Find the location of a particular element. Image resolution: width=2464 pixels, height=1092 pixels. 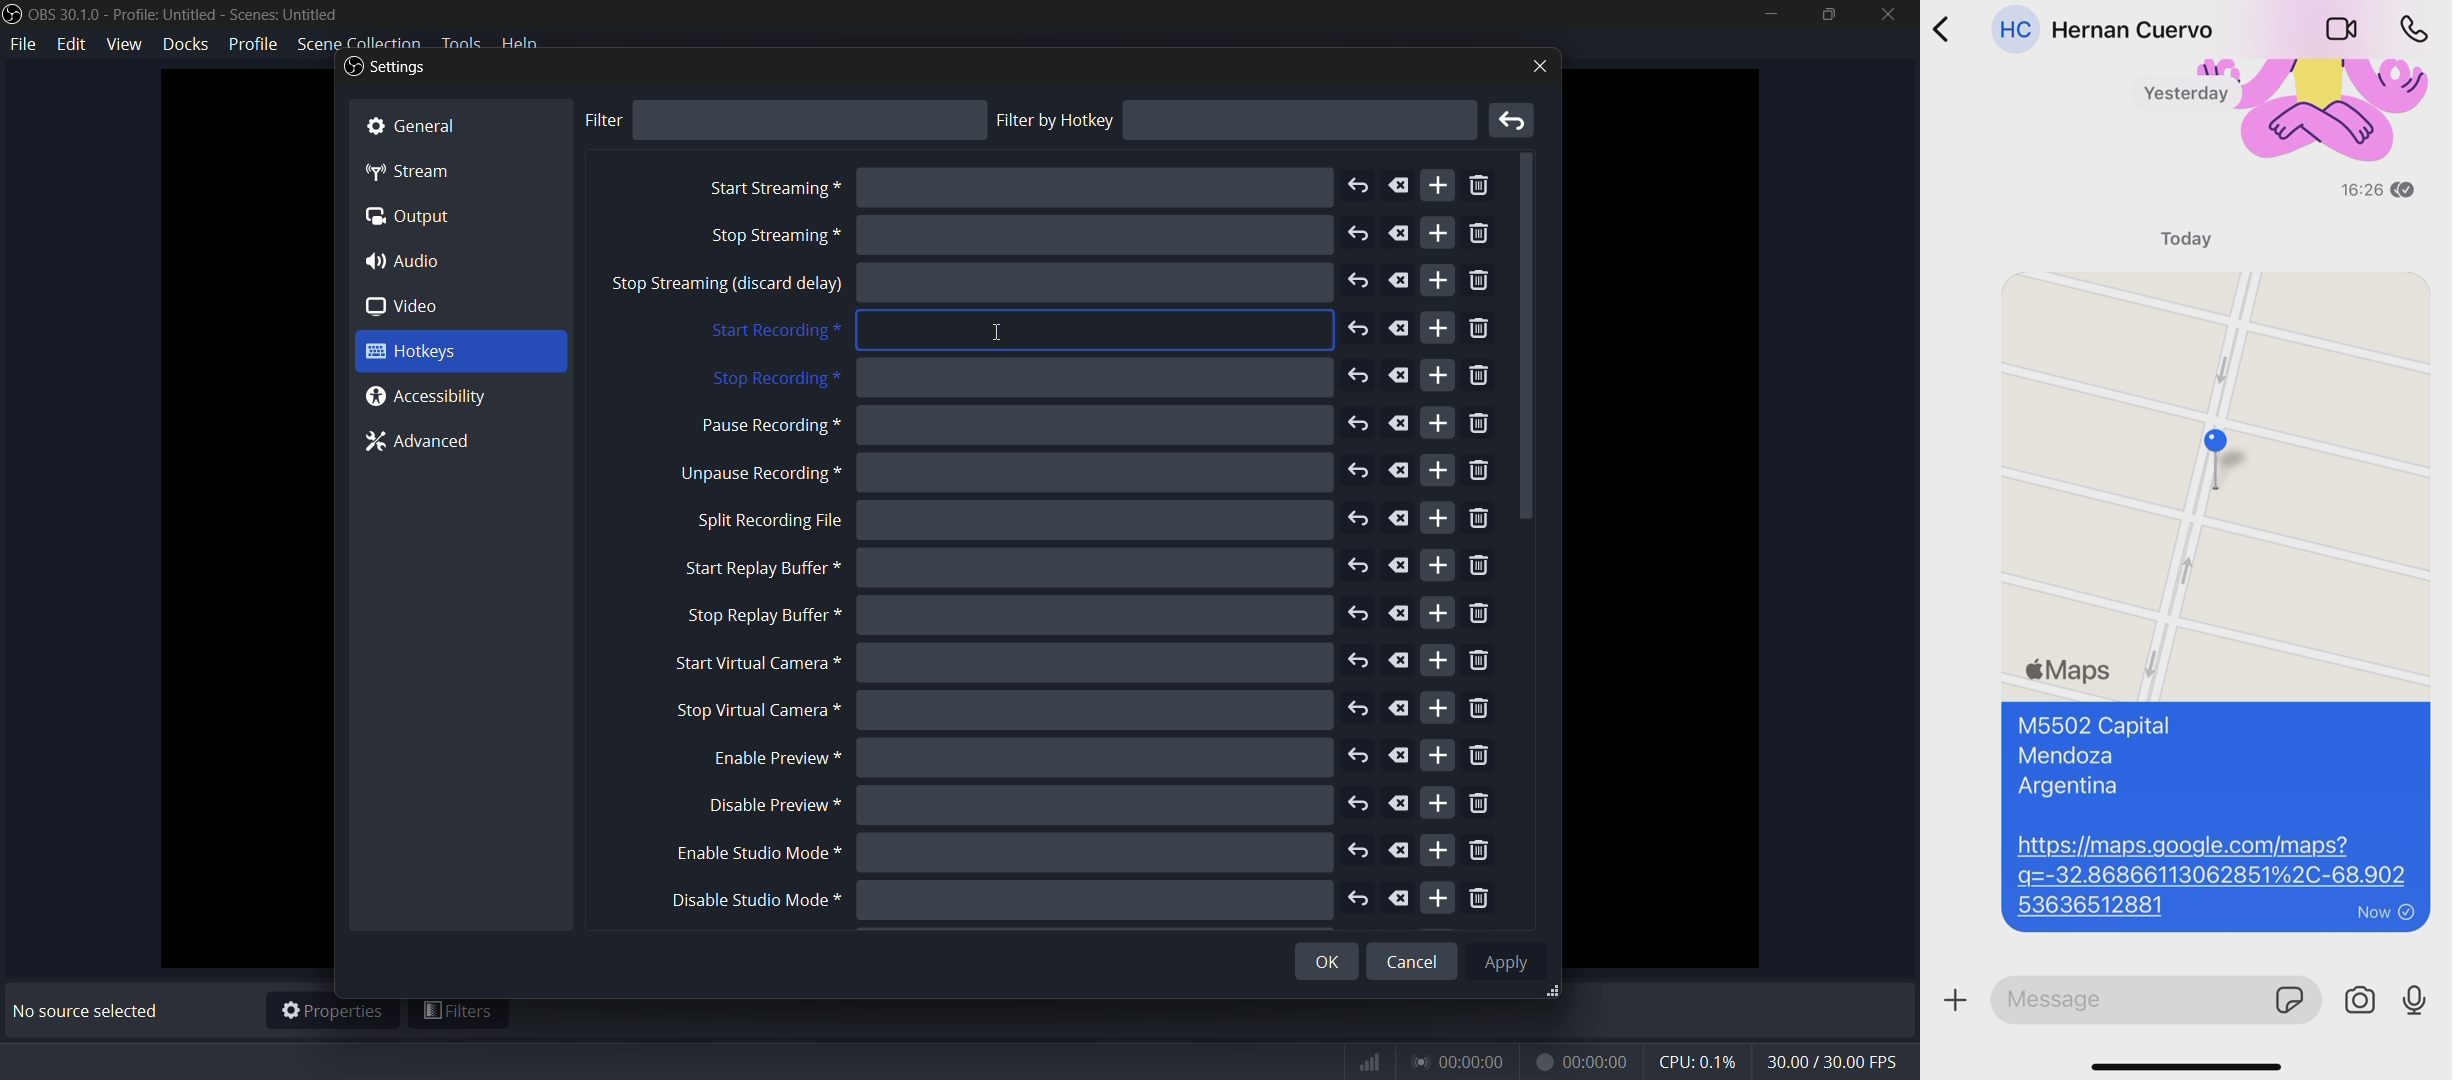

remove is located at coordinates (1481, 710).